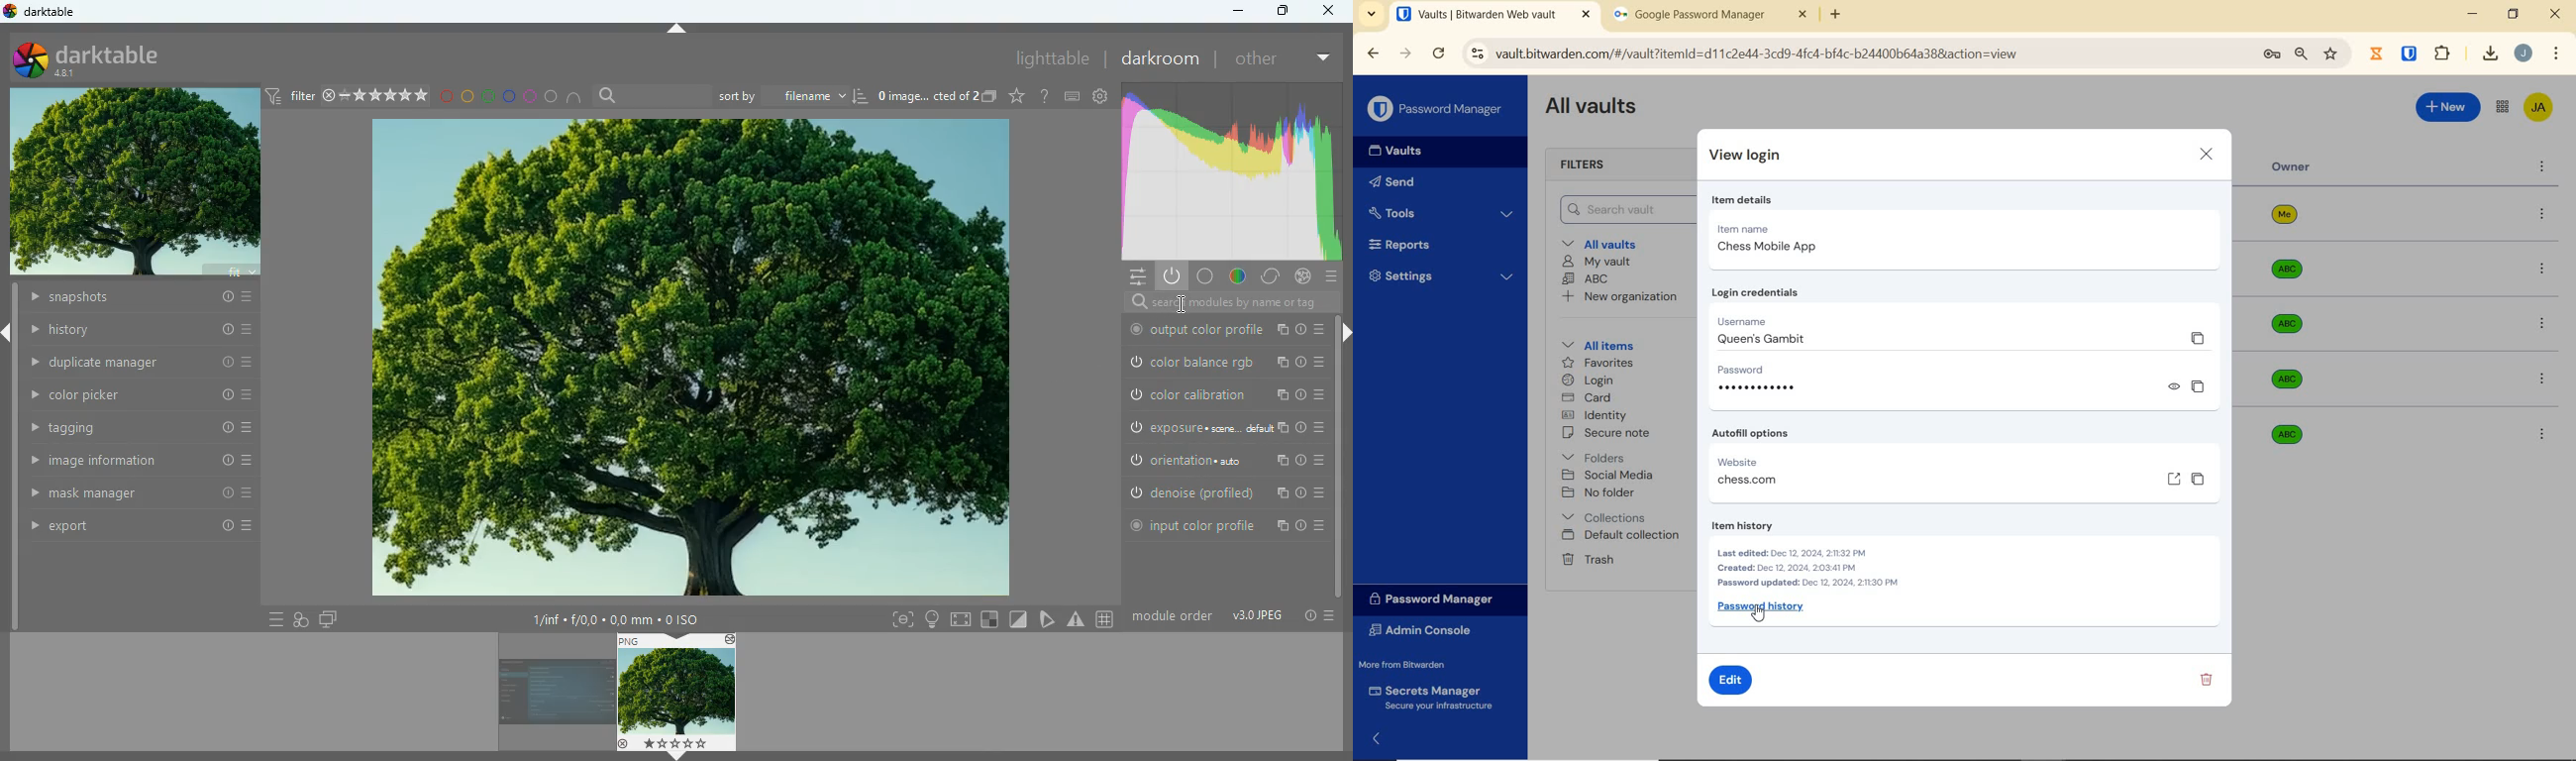 This screenshot has width=2576, height=784. I want to click on color balance rgb, so click(1224, 361).